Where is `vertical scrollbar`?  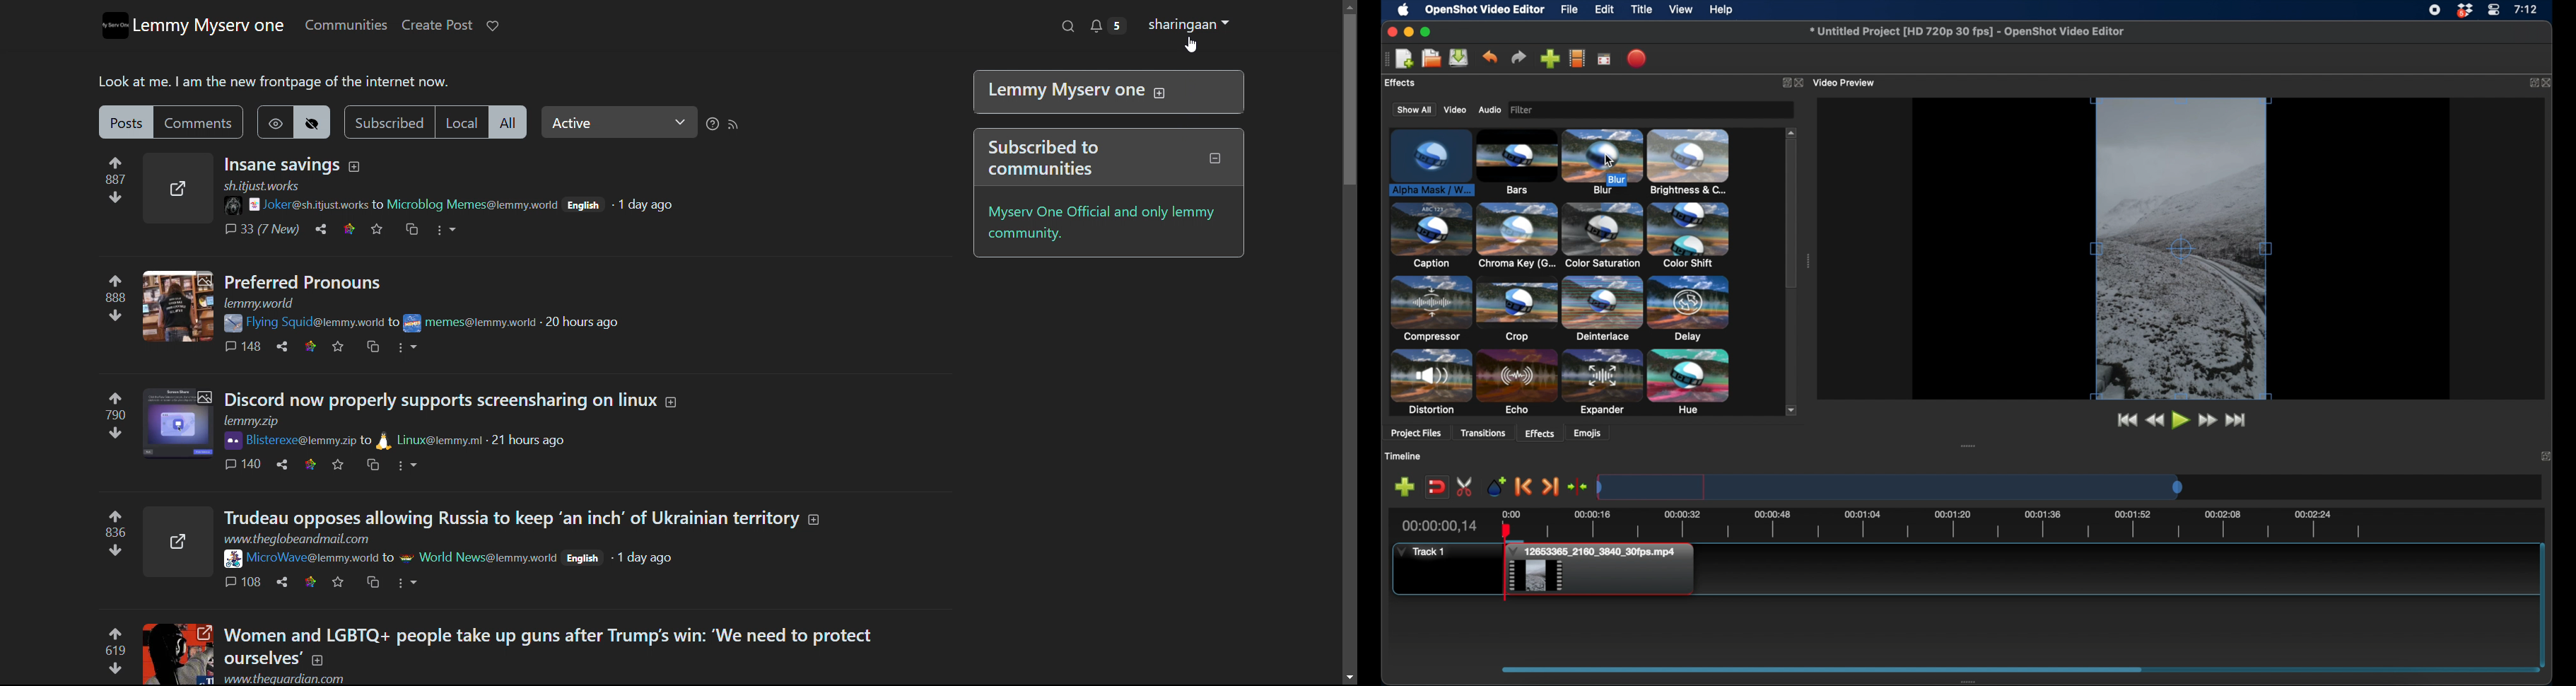 vertical scrollbar is located at coordinates (1348, 100).